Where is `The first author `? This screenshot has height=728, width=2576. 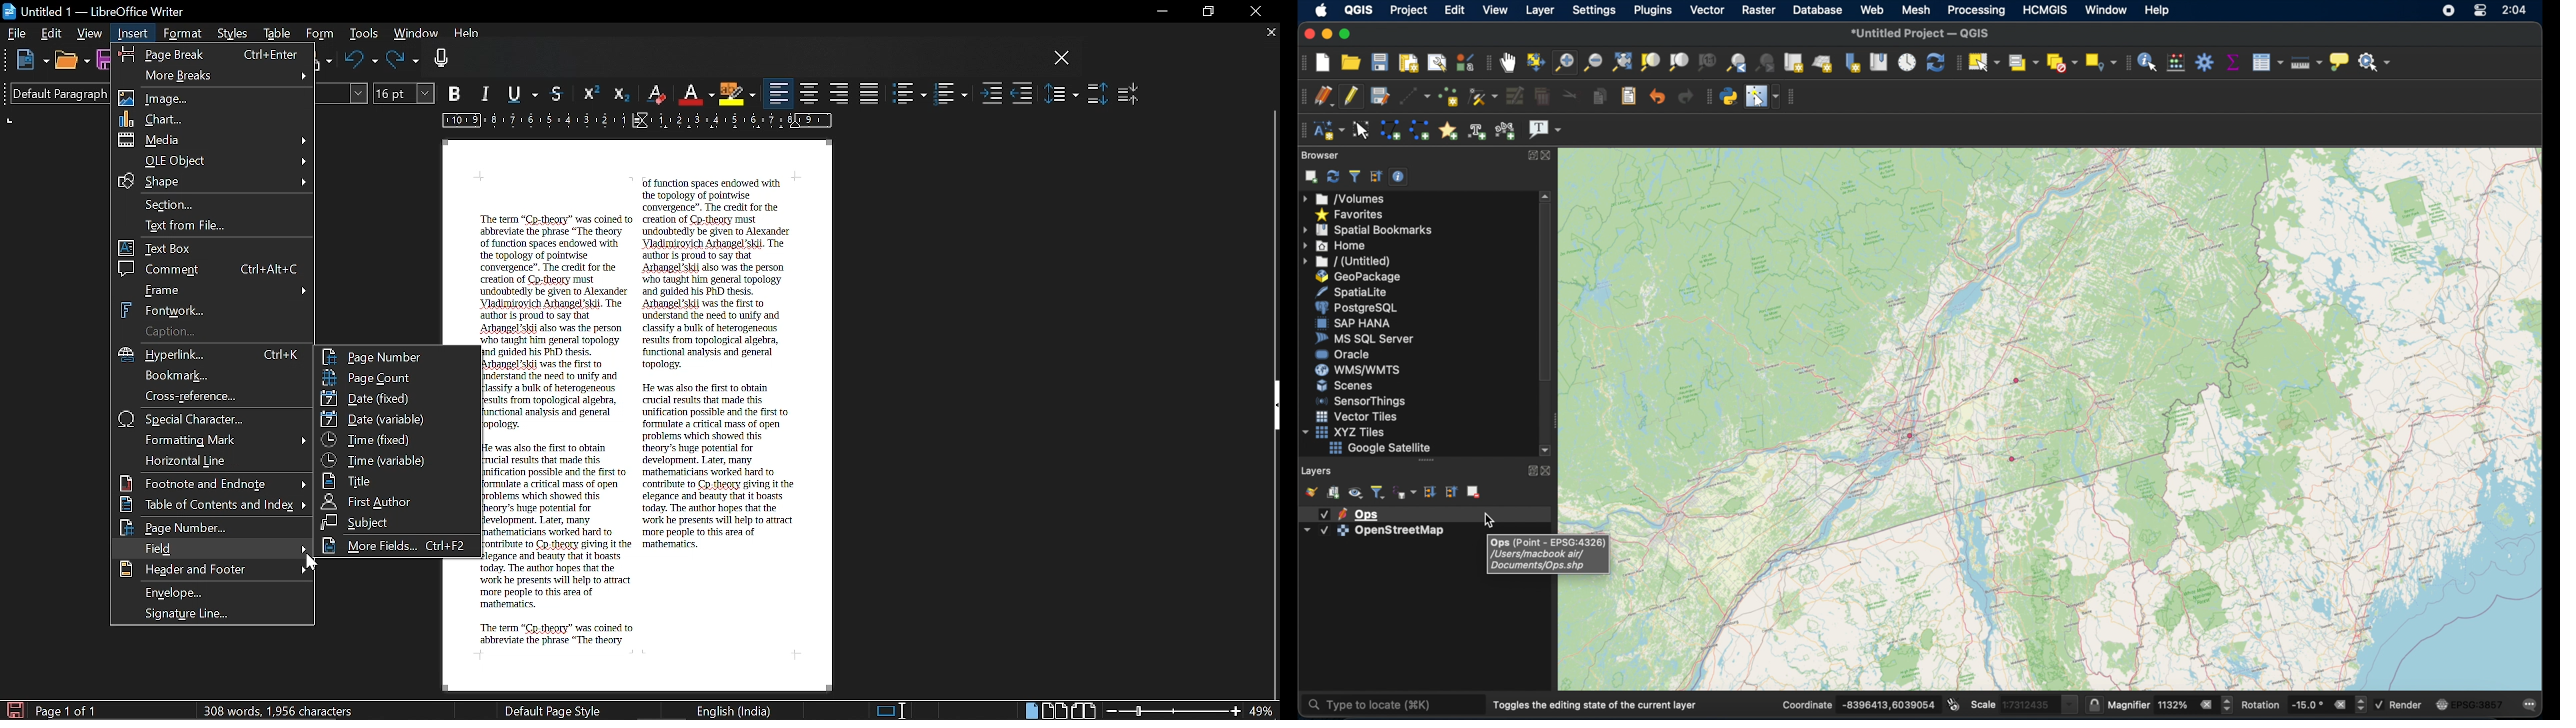
The first author  is located at coordinates (397, 501).